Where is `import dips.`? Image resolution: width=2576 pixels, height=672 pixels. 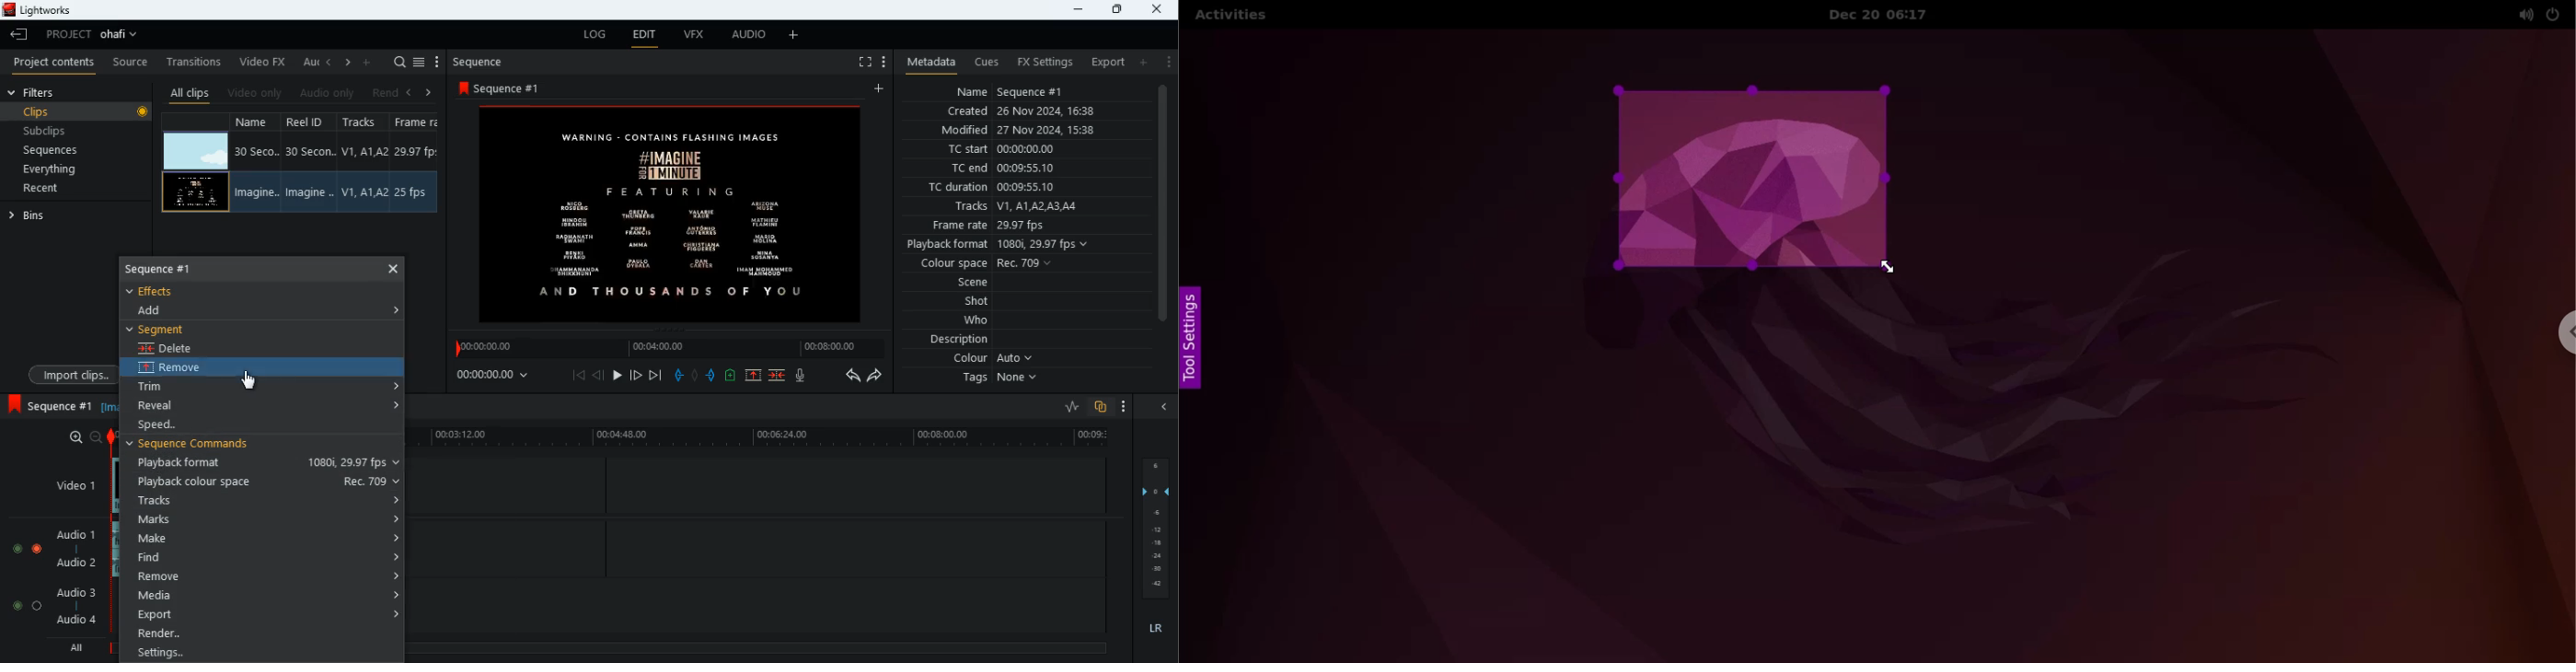
import dips. is located at coordinates (73, 376).